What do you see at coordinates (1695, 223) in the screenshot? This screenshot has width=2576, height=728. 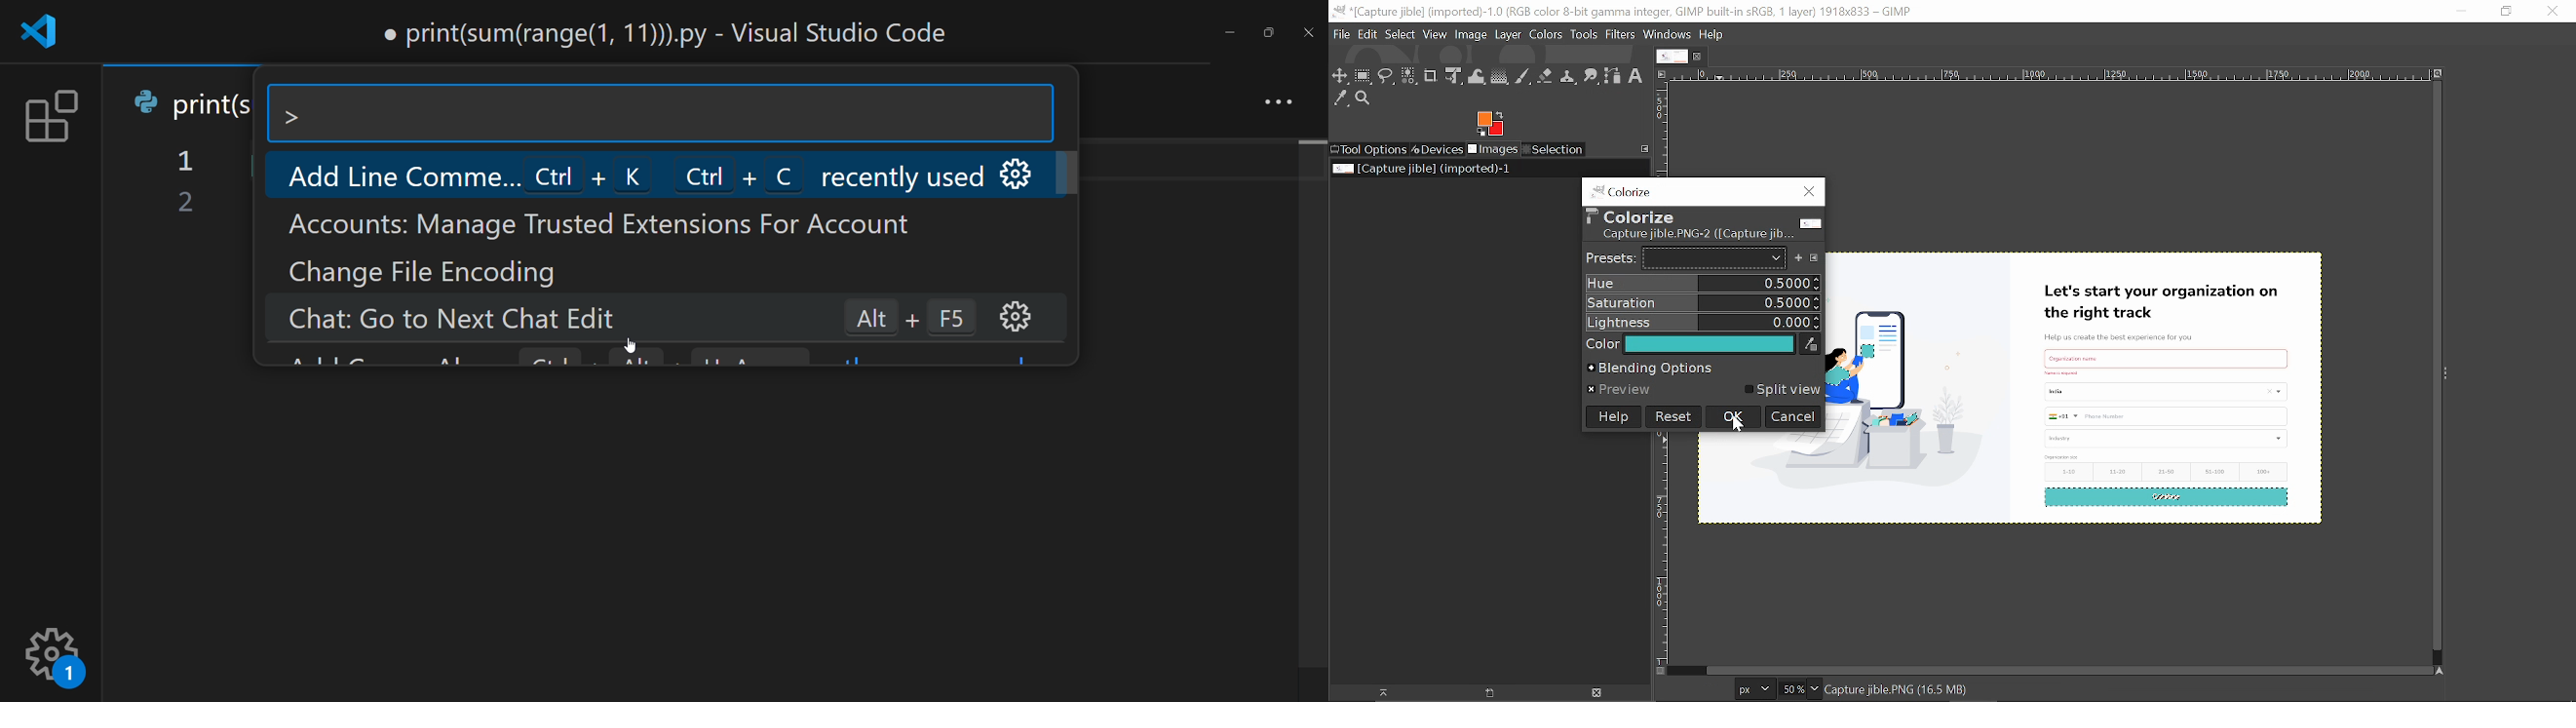 I see `photoshop tool` at bounding box center [1695, 223].